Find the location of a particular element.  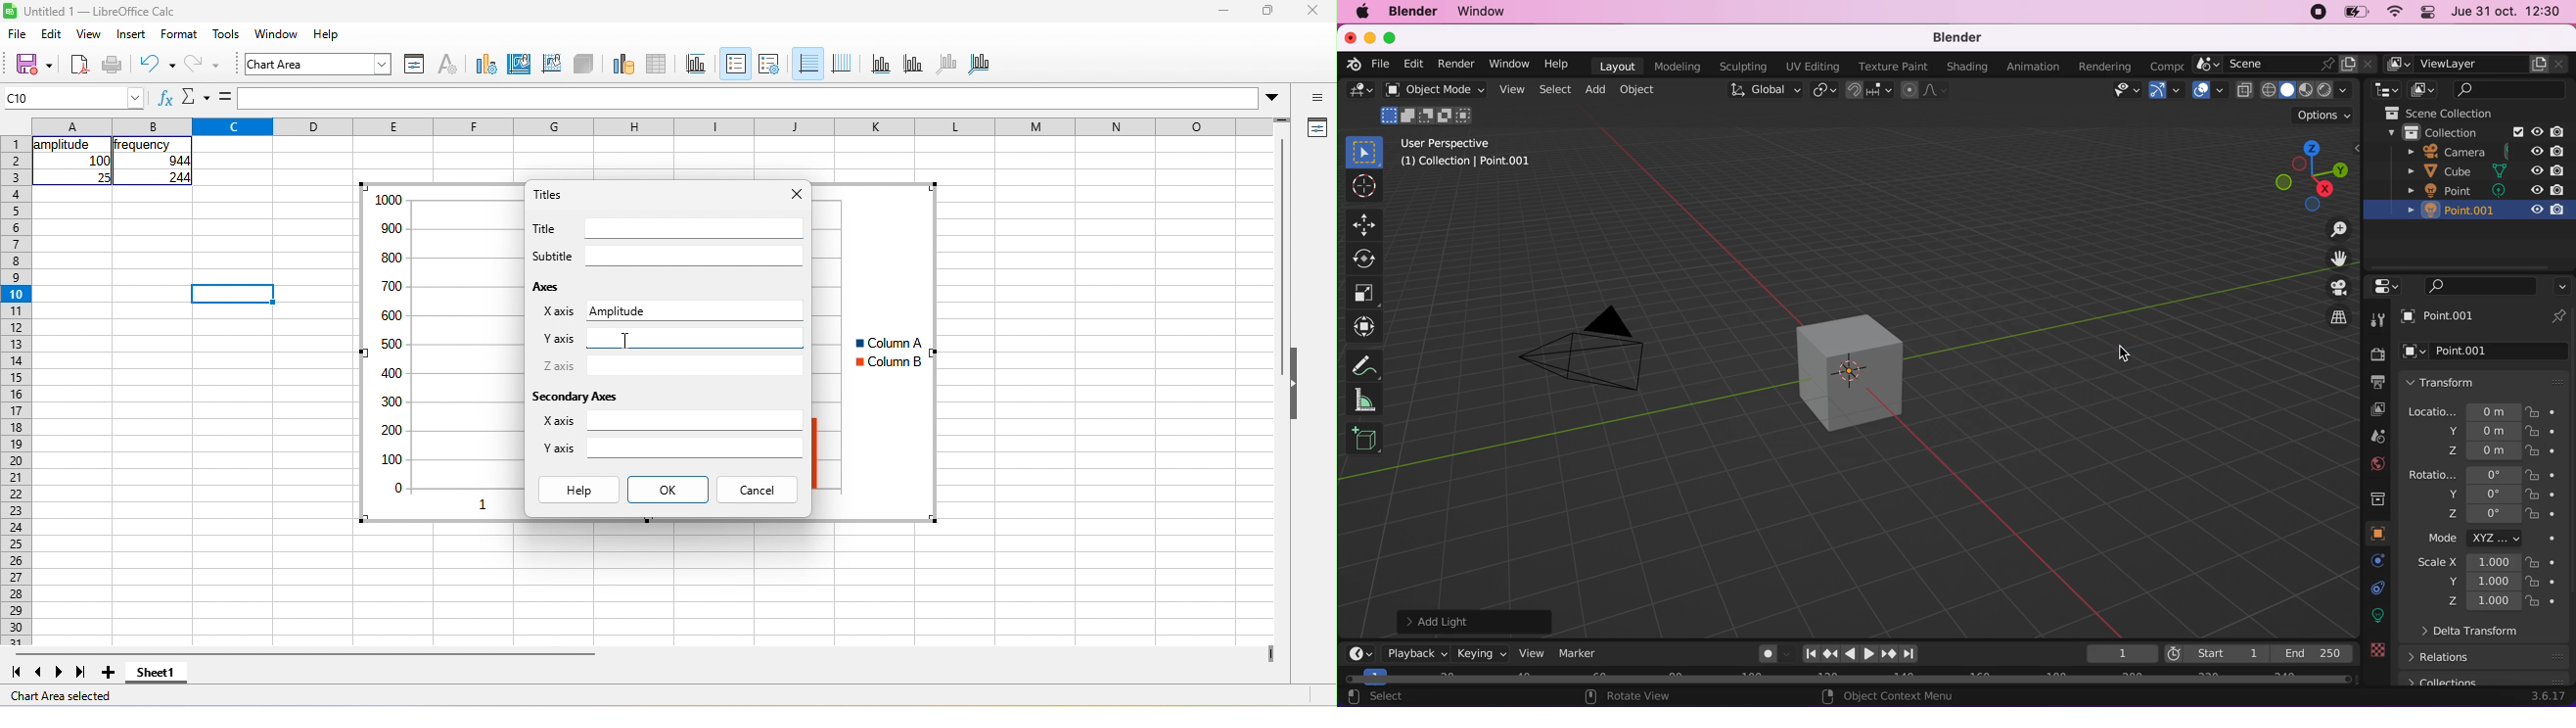

chart wall is located at coordinates (551, 65).